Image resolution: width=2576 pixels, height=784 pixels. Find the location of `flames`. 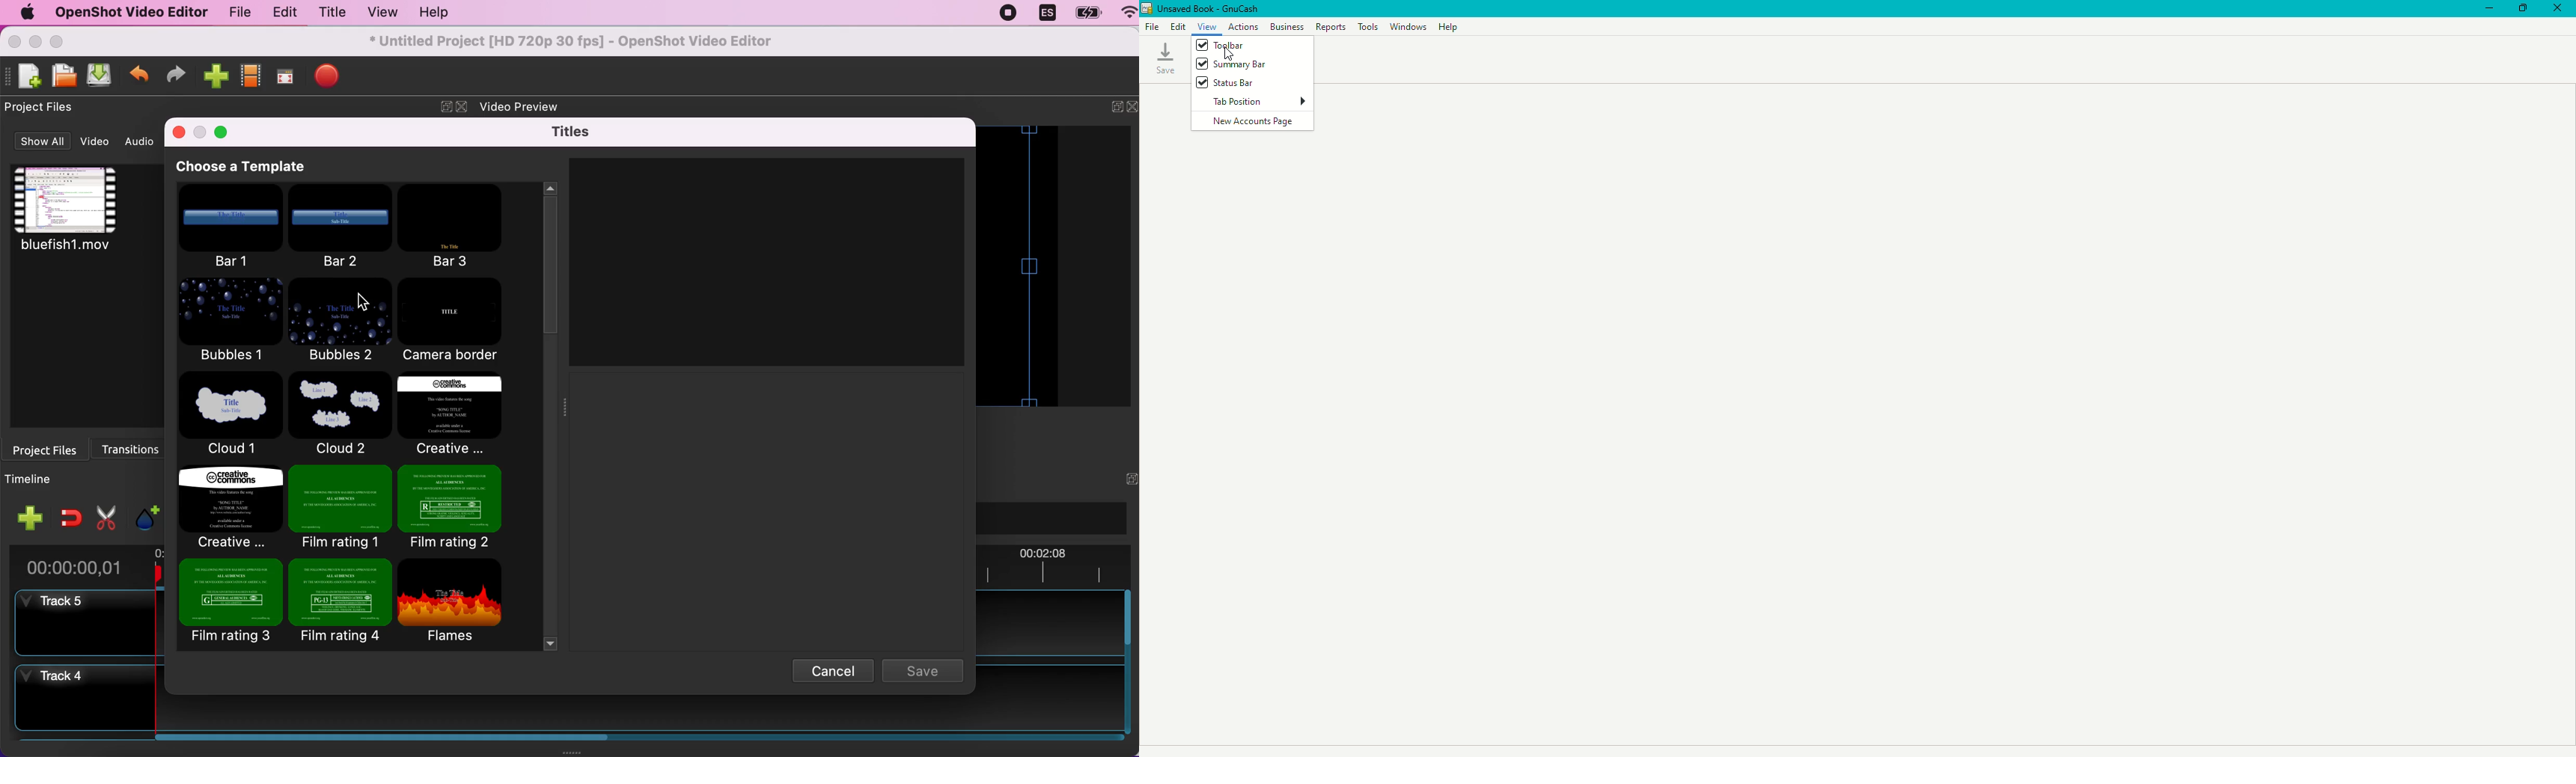

flames is located at coordinates (460, 601).